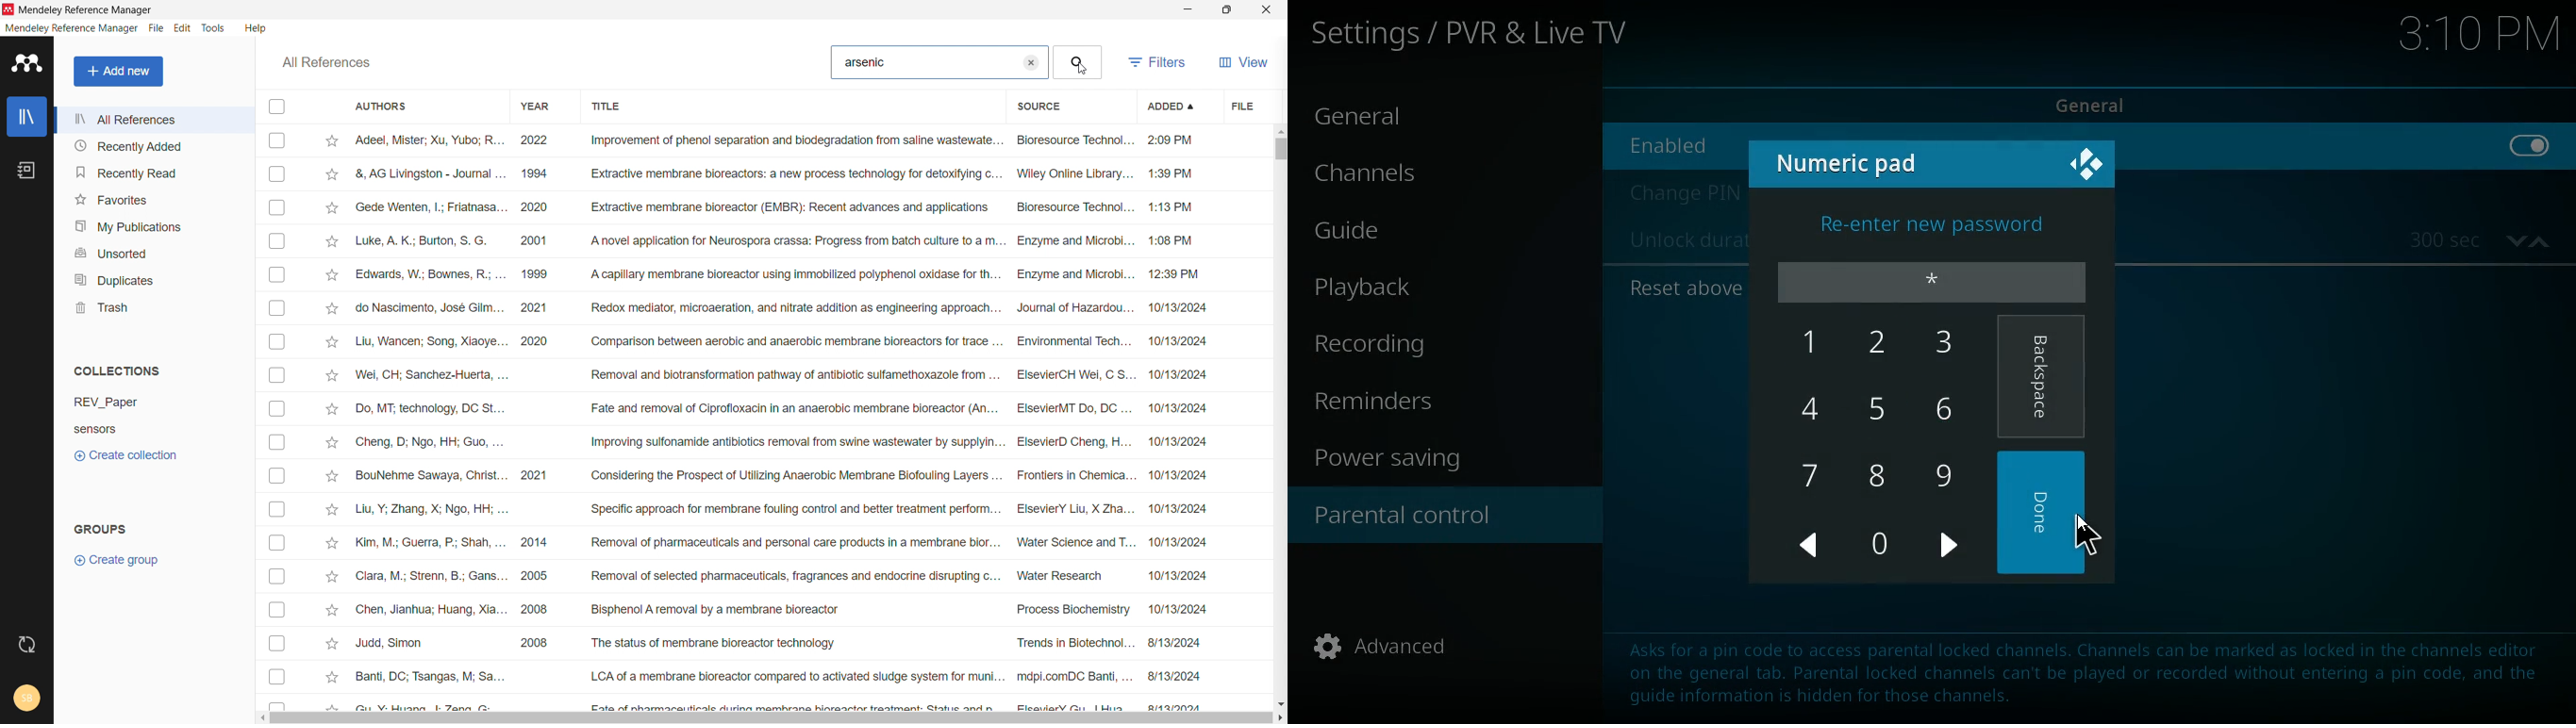  I want to click on numeric pad, so click(1855, 162).